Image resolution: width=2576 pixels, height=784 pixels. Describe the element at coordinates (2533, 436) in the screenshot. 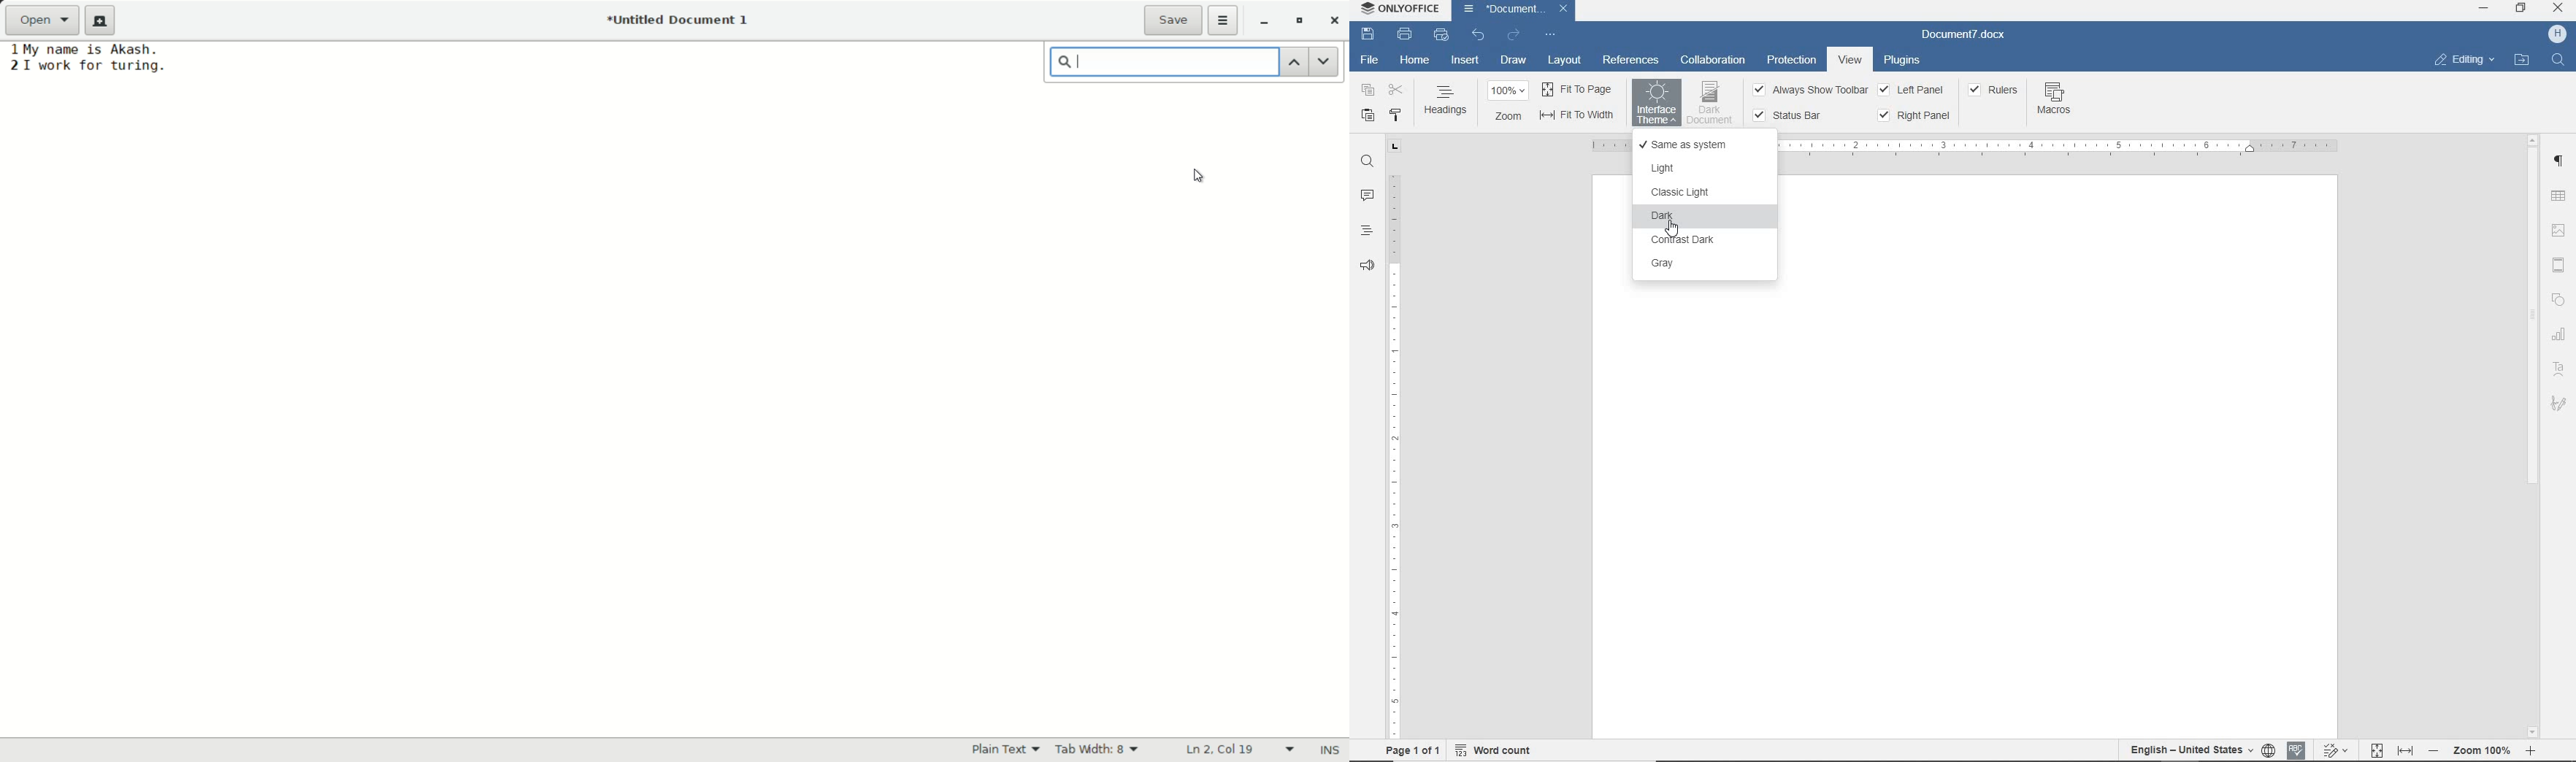

I see `SCROLLBAR` at that location.